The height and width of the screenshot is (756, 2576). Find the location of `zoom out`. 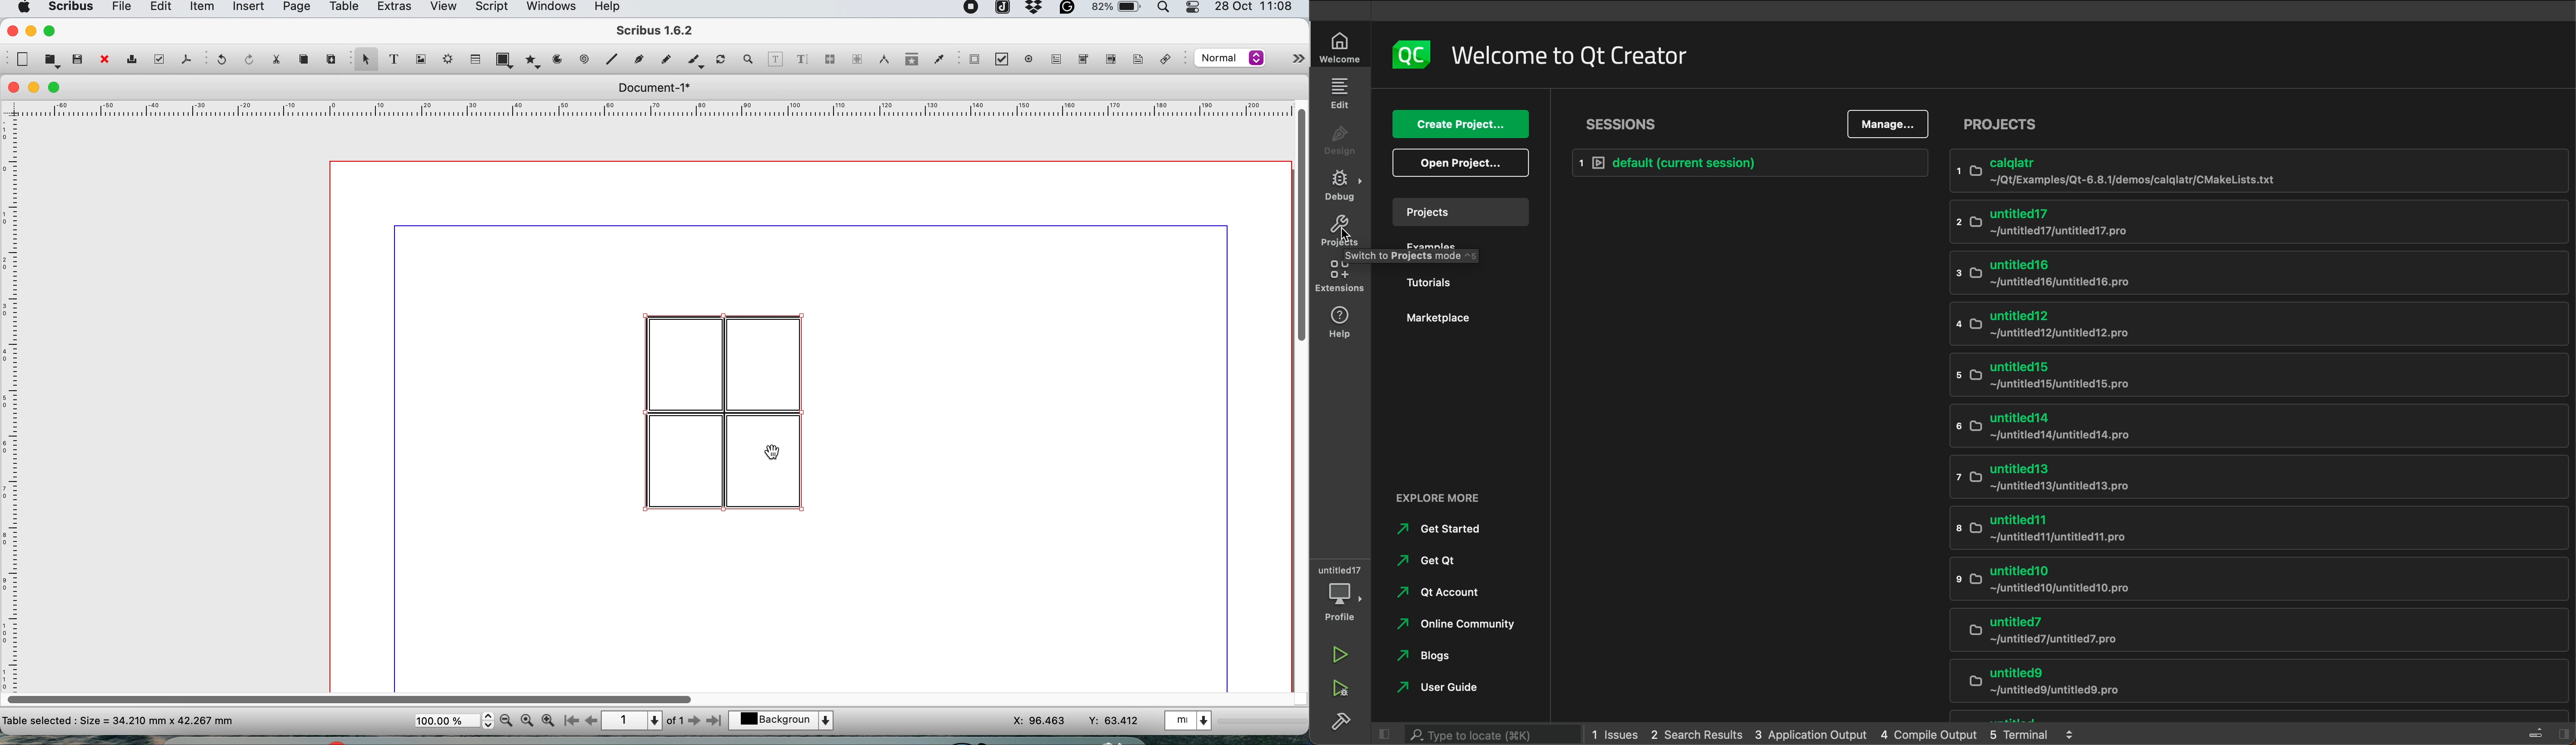

zoom out is located at coordinates (508, 720).